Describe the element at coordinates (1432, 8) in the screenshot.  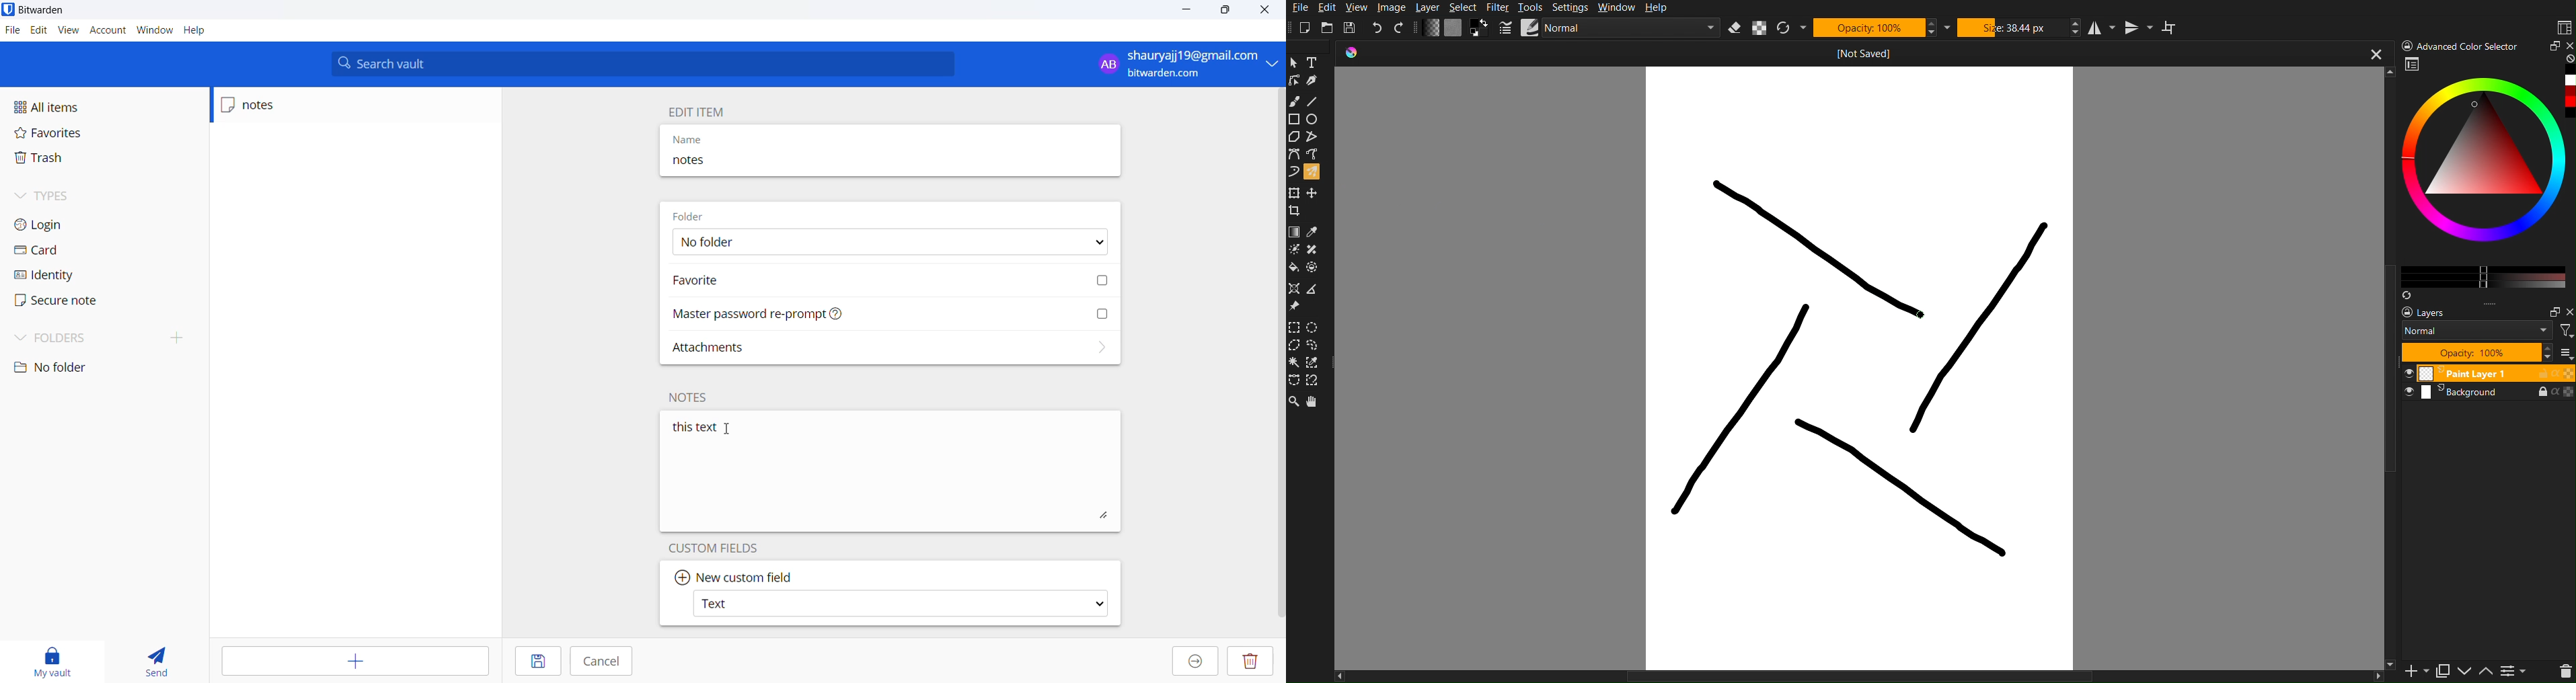
I see `Layer` at that location.